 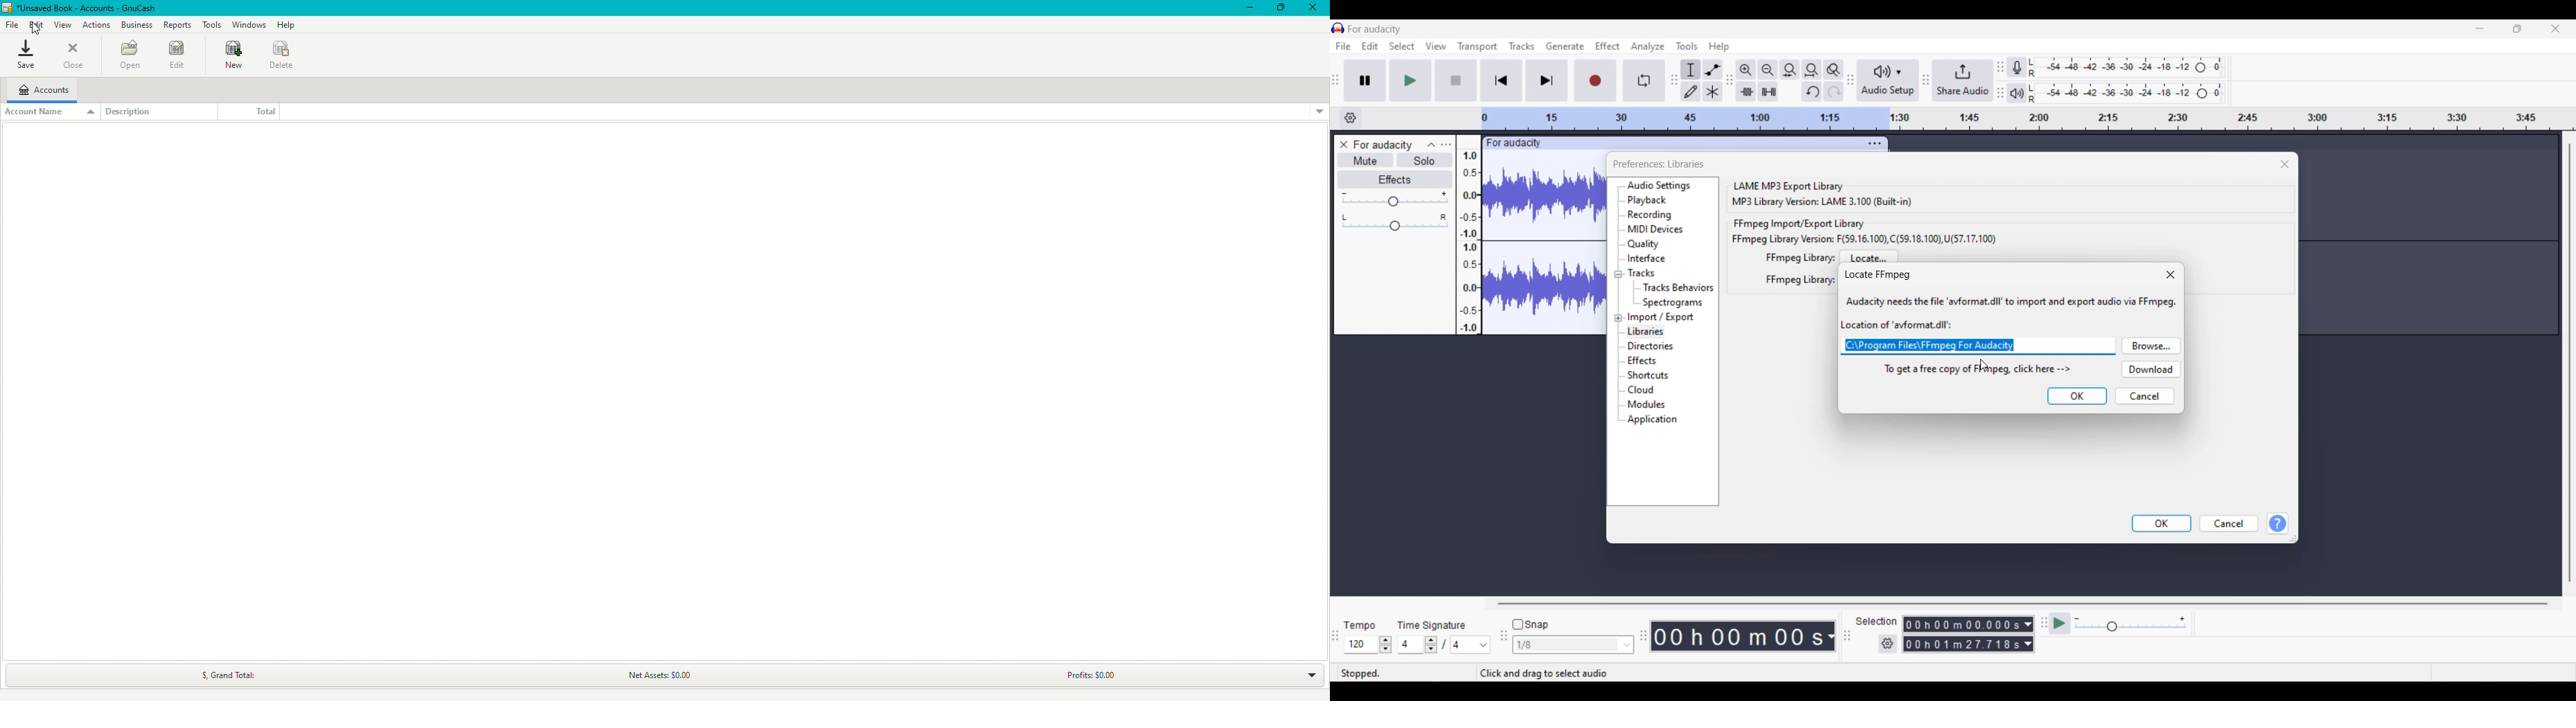 I want to click on Date, so click(x=284, y=55).